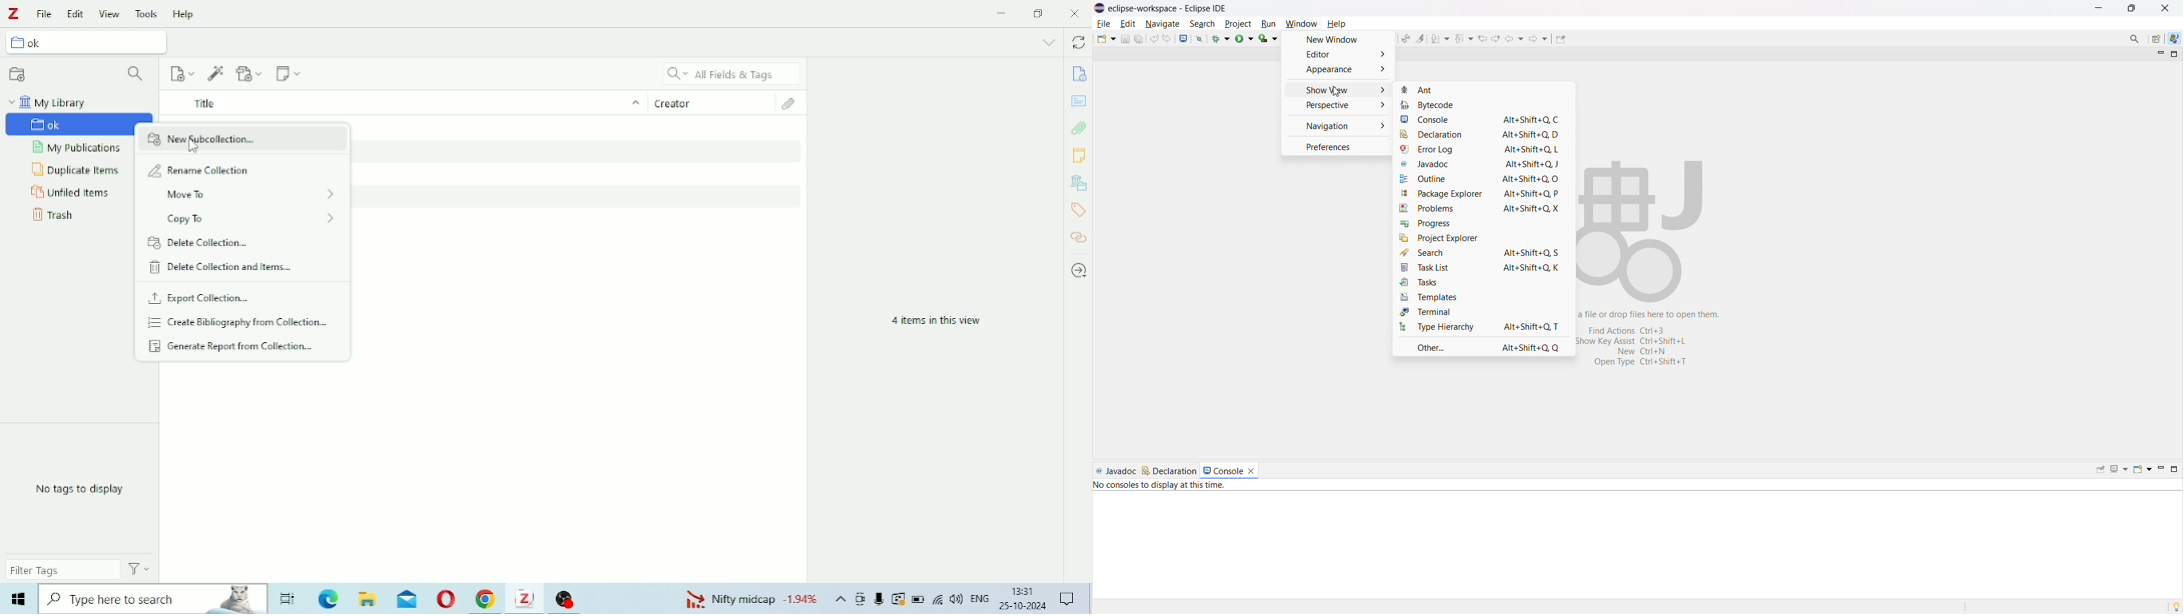 The height and width of the screenshot is (616, 2184). Describe the element at coordinates (1023, 606) in the screenshot. I see `25-10-2024` at that location.